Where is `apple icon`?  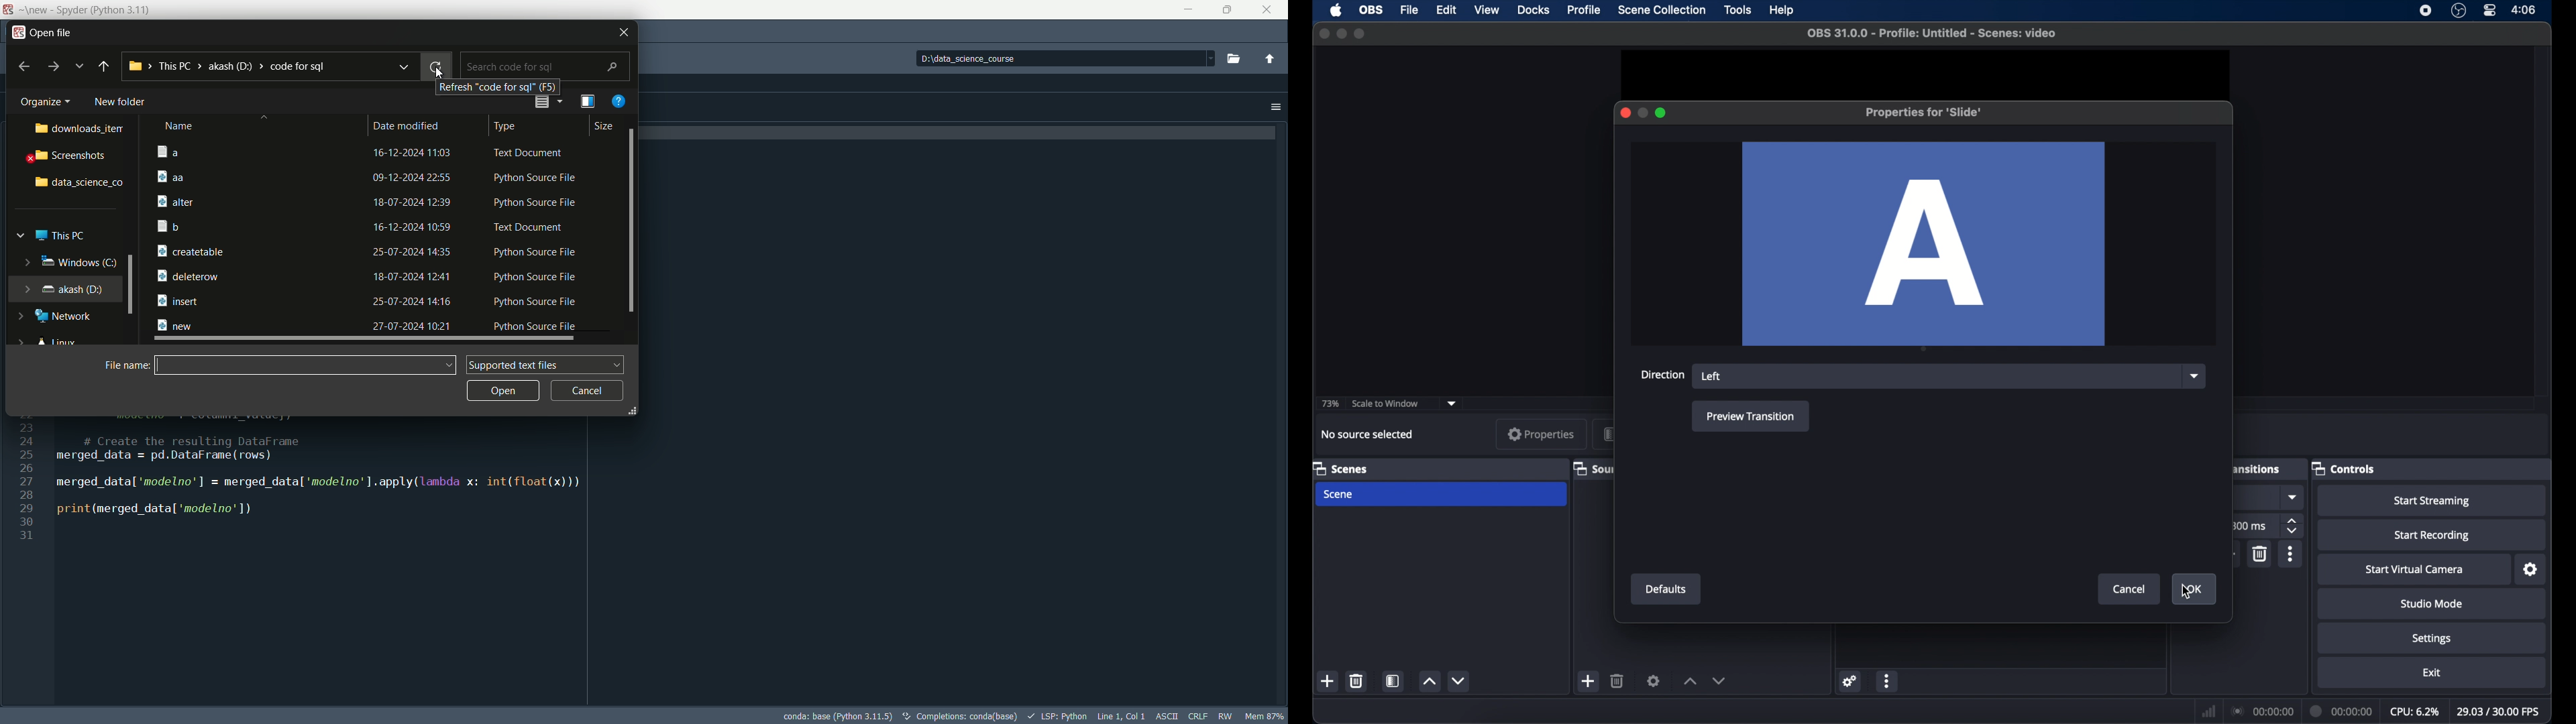 apple icon is located at coordinates (1337, 10).